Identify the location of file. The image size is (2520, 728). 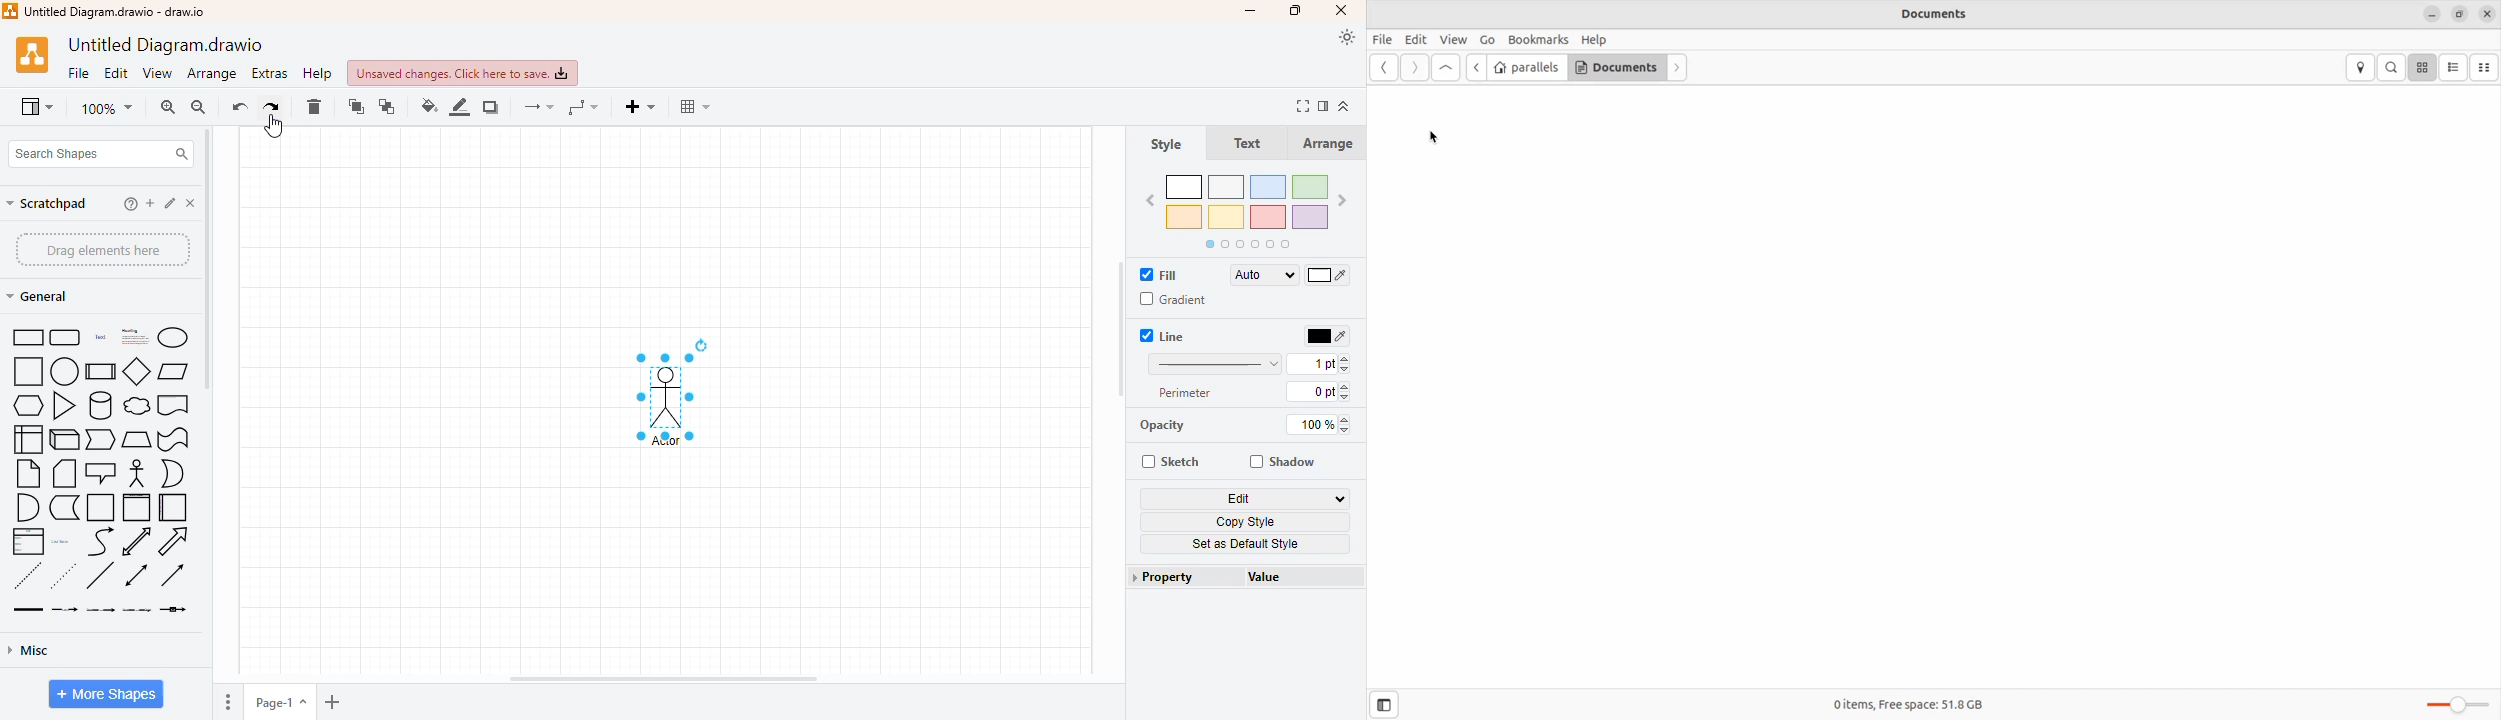
(79, 73).